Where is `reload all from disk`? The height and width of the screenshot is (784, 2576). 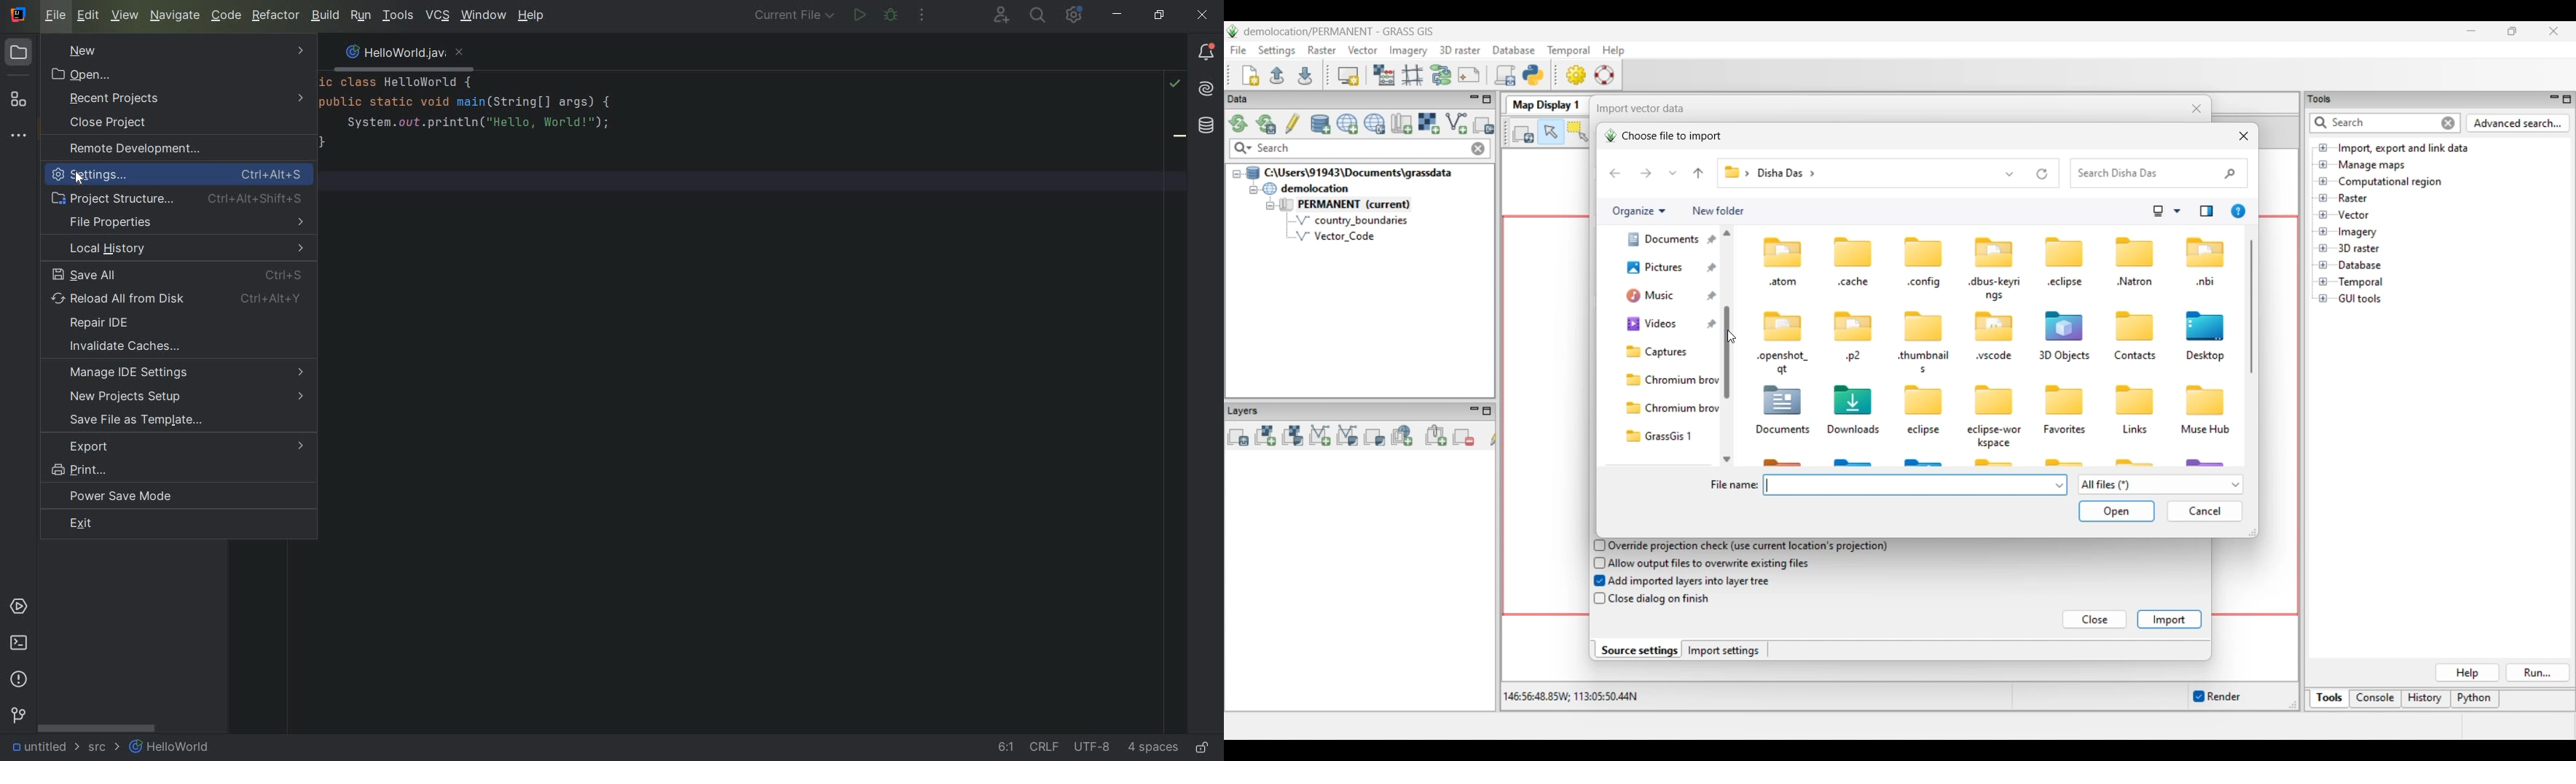
reload all from disk is located at coordinates (180, 299).